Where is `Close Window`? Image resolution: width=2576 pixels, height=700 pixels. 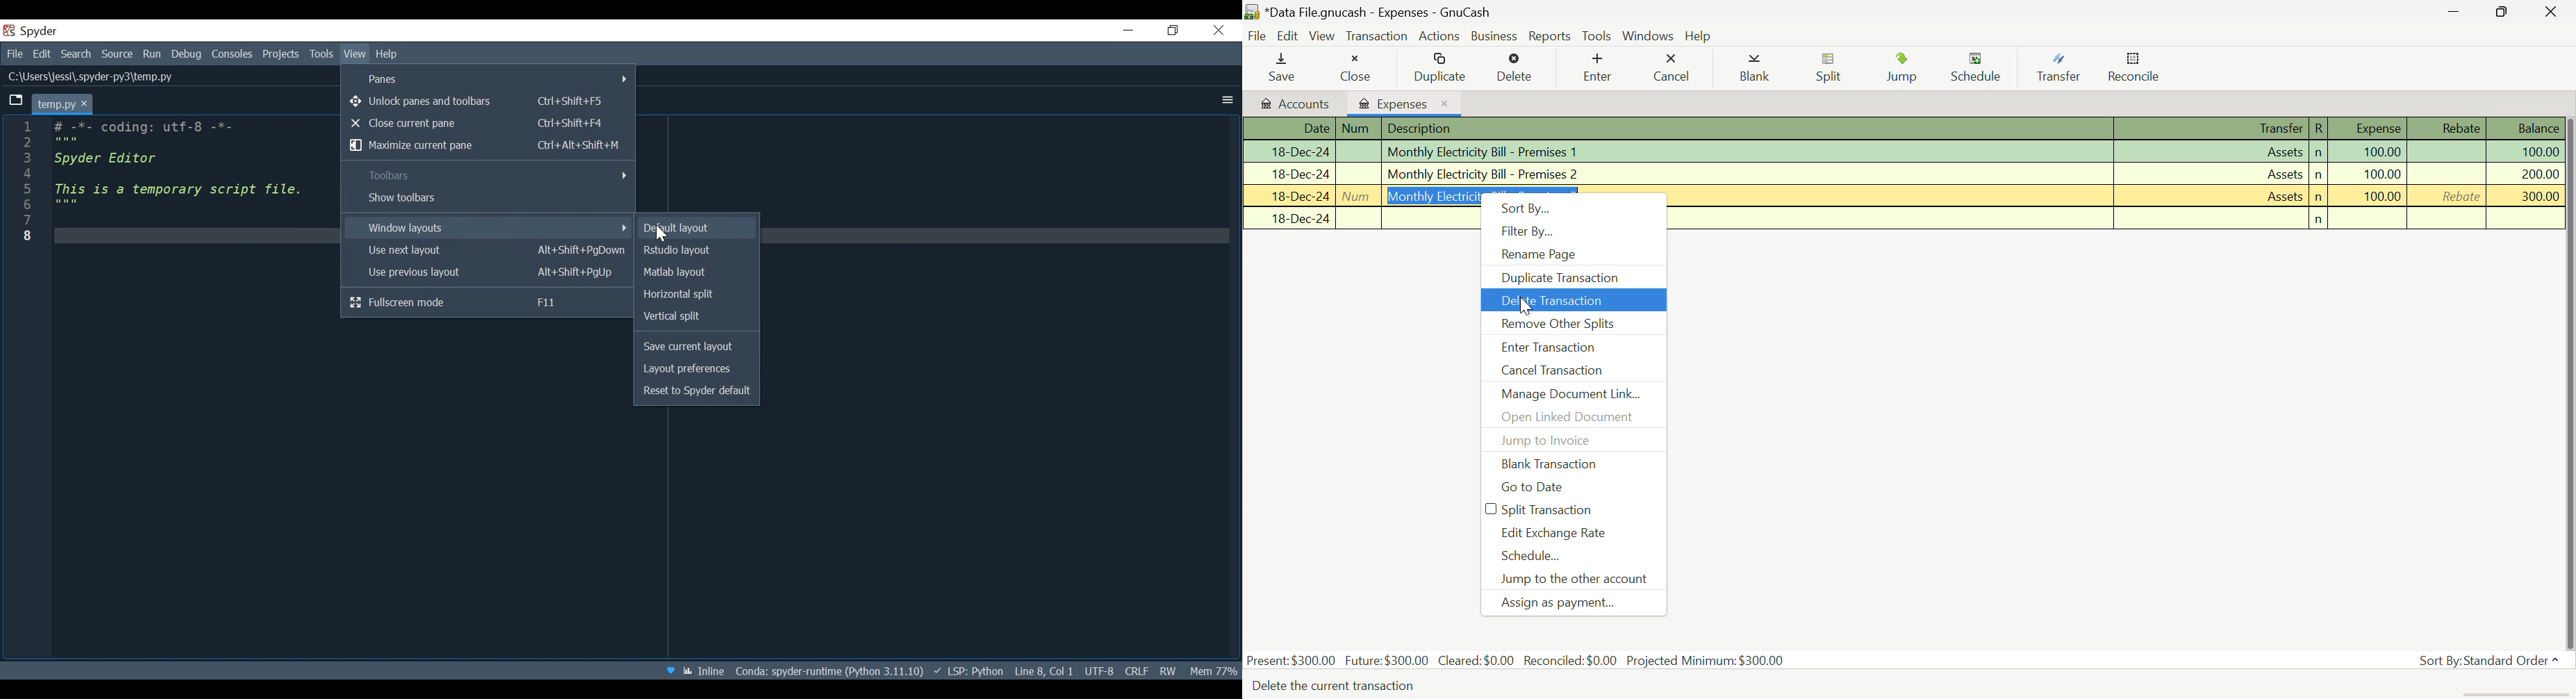
Close Window is located at coordinates (2552, 11).